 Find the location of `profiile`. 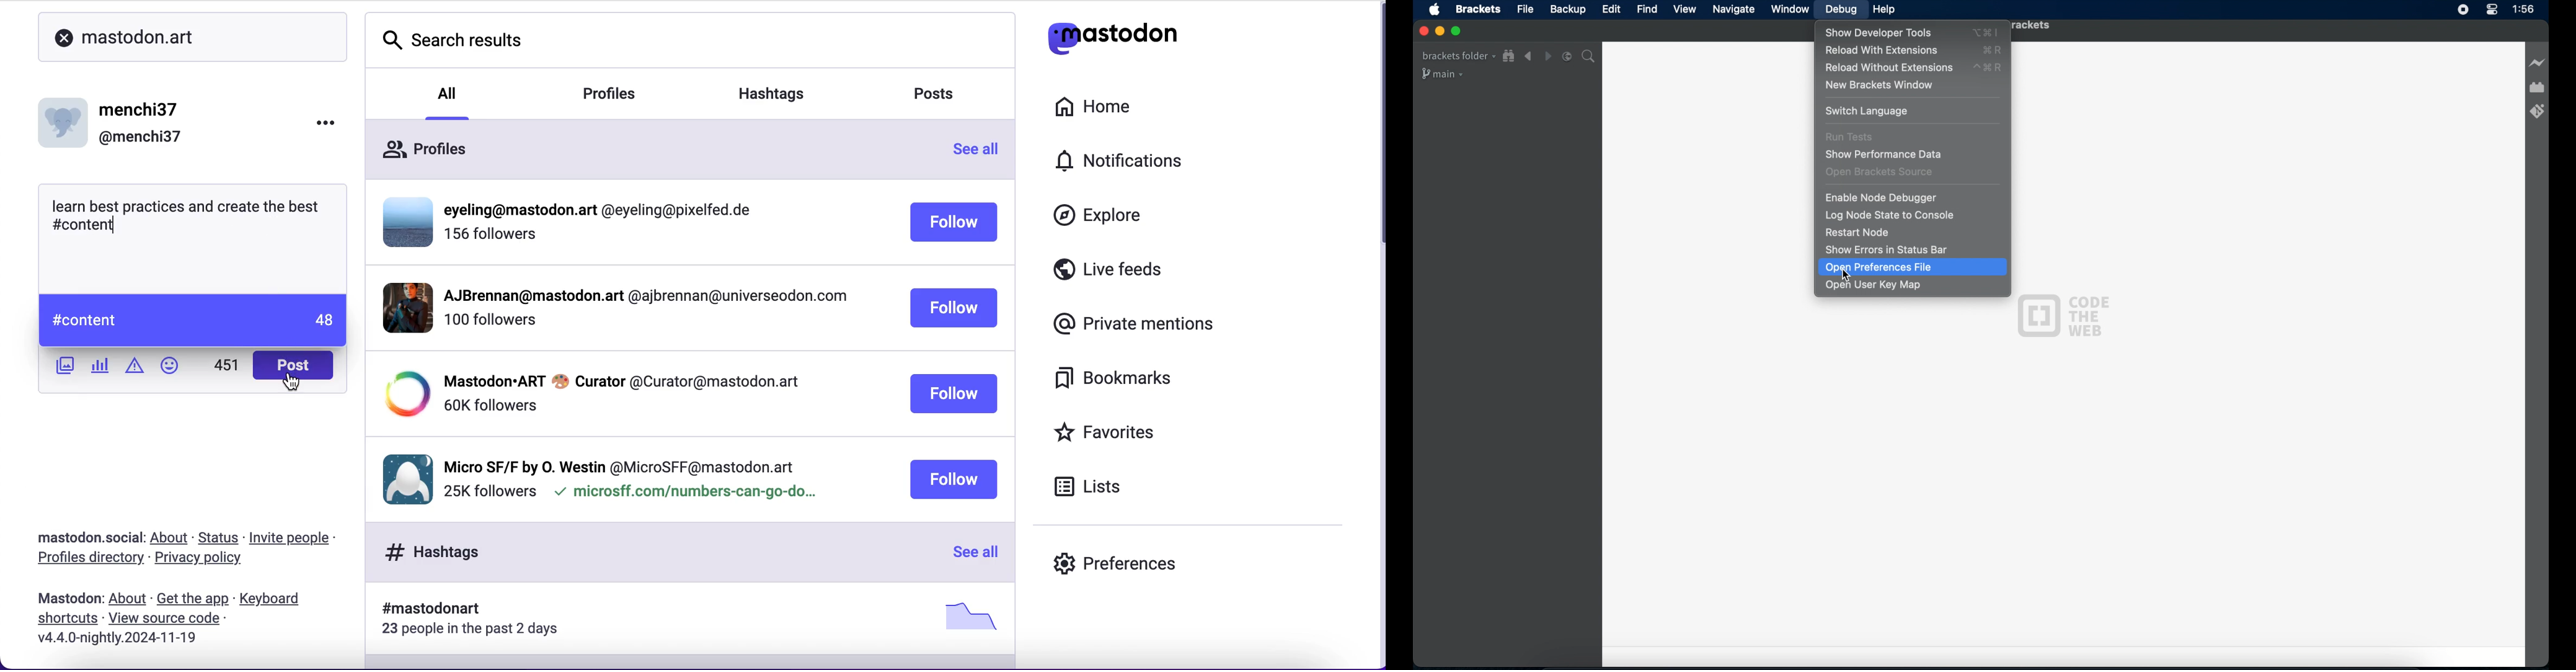

profiile is located at coordinates (604, 211).